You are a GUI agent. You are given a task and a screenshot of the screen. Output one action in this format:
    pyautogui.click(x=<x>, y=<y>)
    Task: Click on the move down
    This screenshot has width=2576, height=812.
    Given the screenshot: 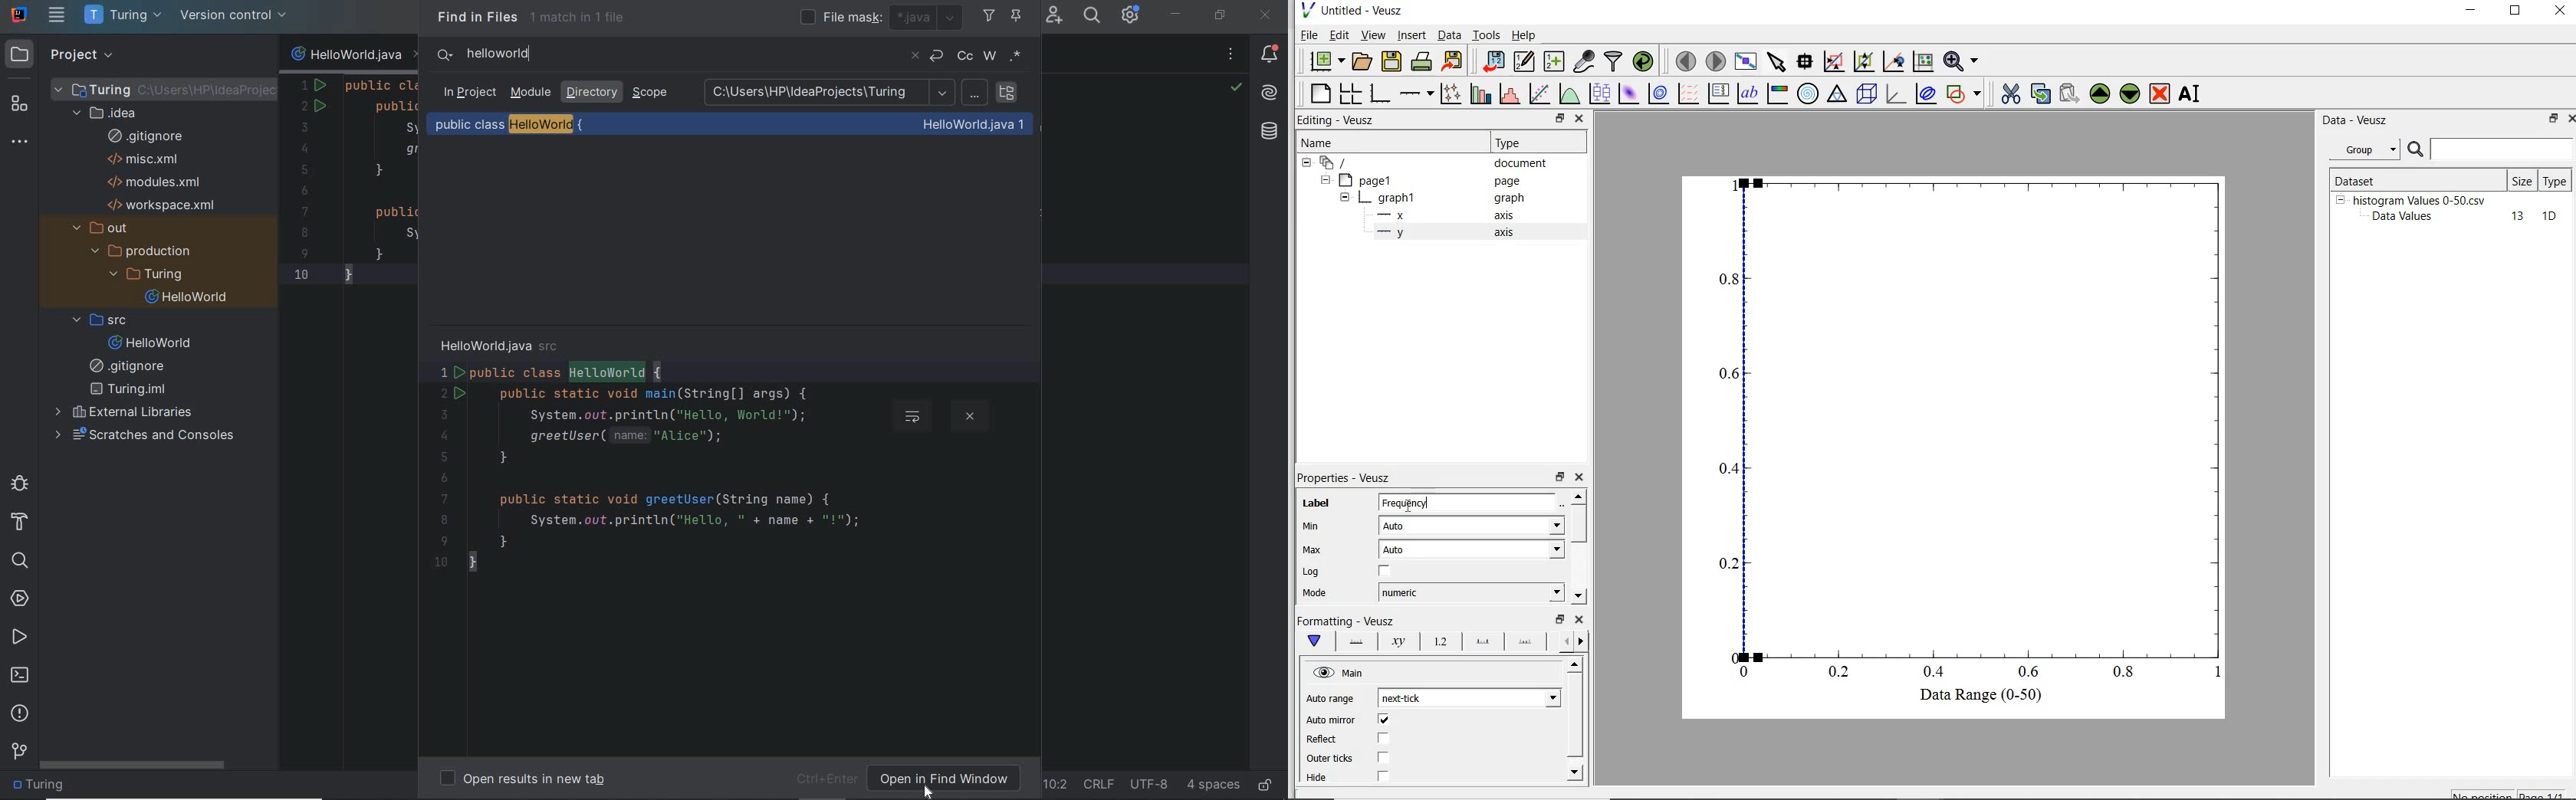 What is the action you would take?
    pyautogui.click(x=1578, y=596)
    